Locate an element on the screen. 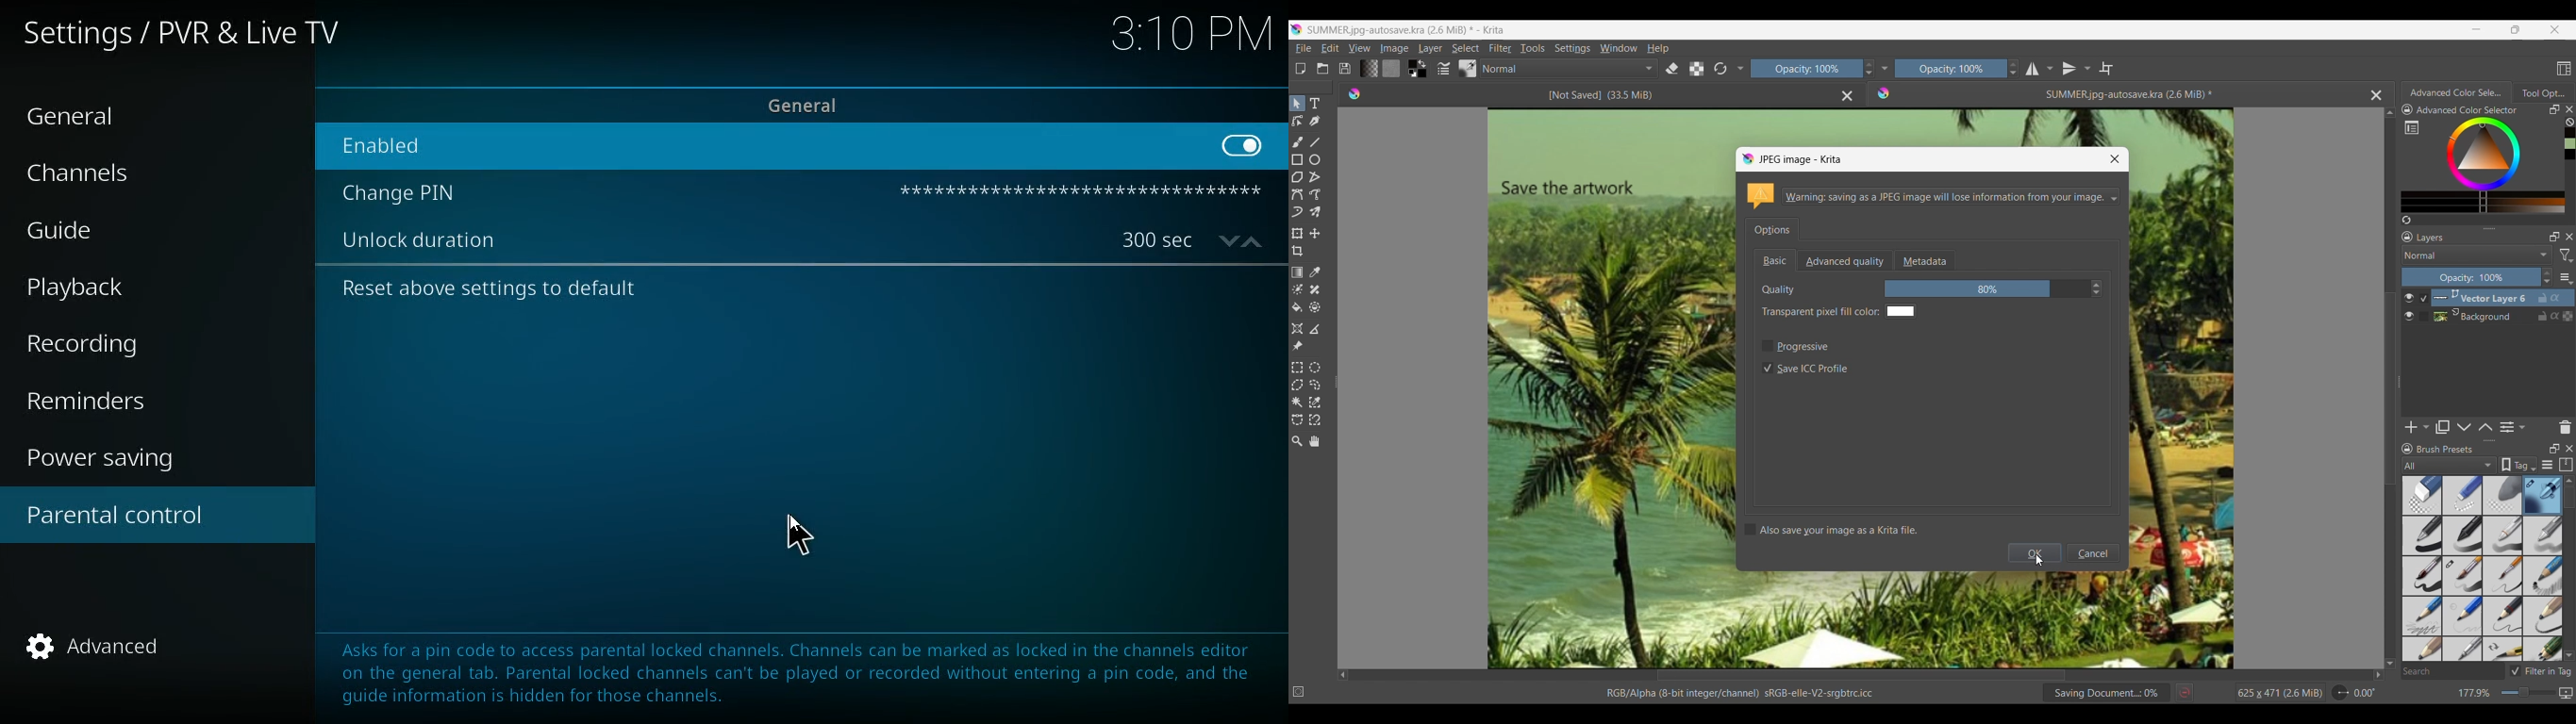 Image resolution: width=2576 pixels, height=728 pixels. Wrap around mode is located at coordinates (2107, 68).